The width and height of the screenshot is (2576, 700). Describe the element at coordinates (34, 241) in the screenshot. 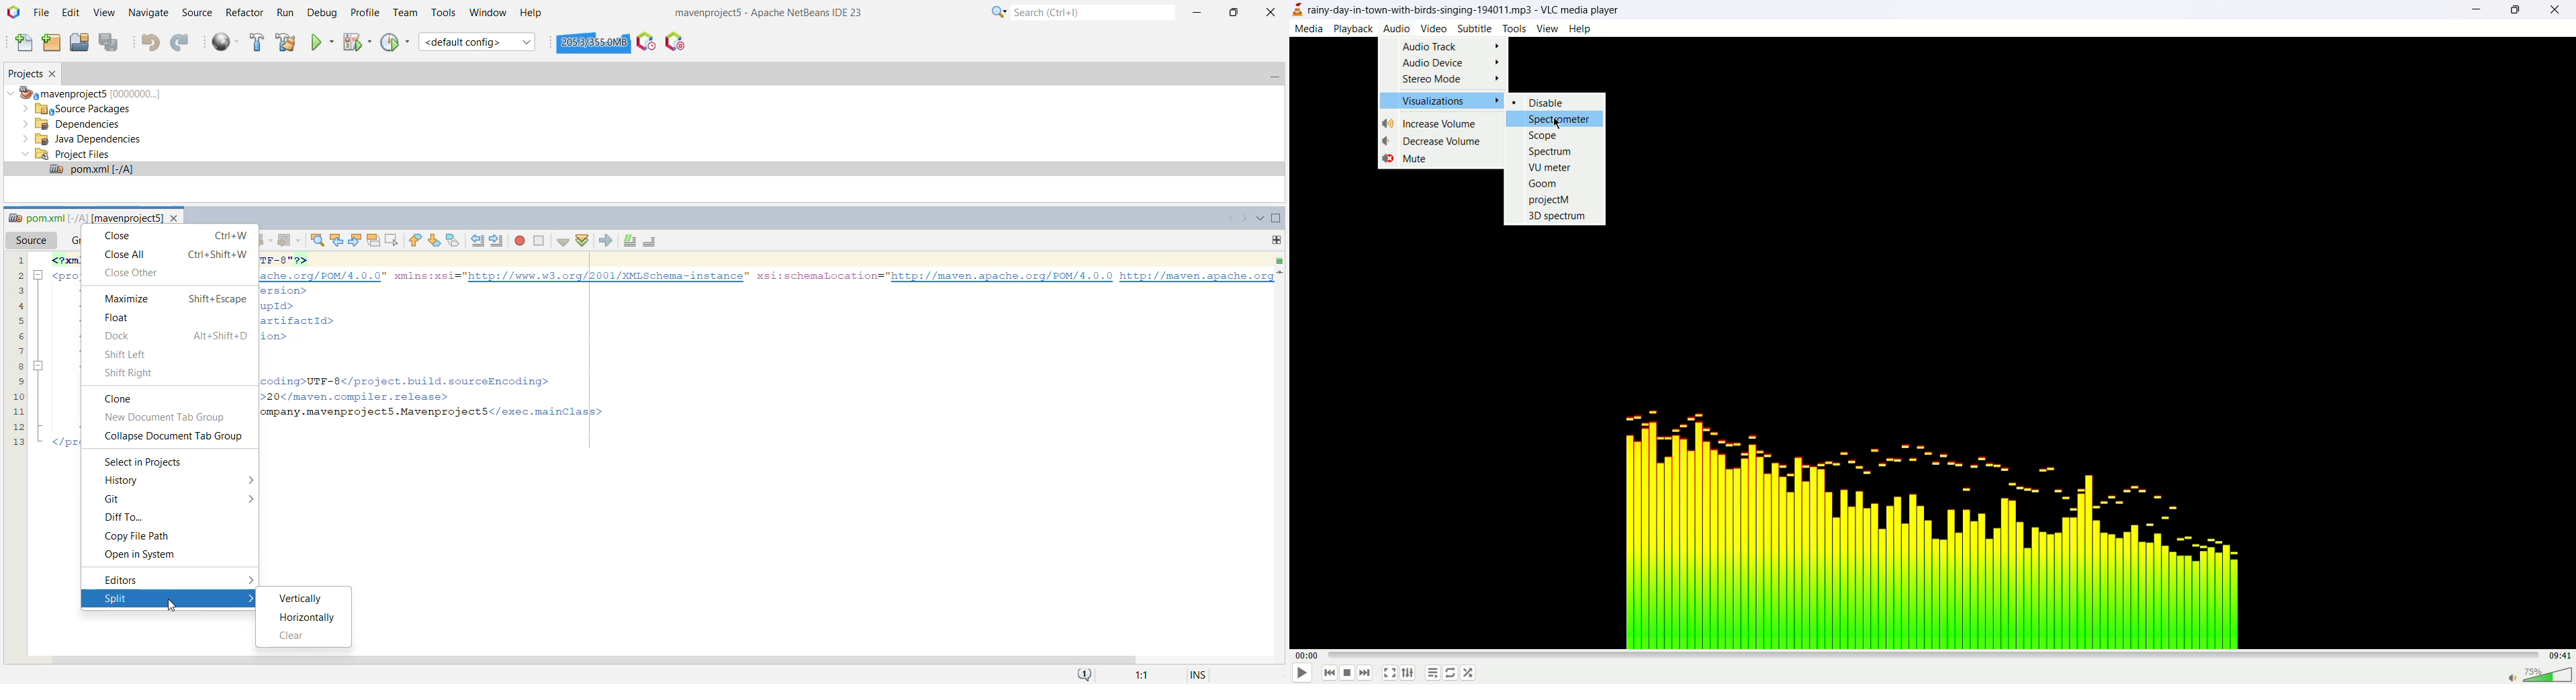

I see `Source` at that location.